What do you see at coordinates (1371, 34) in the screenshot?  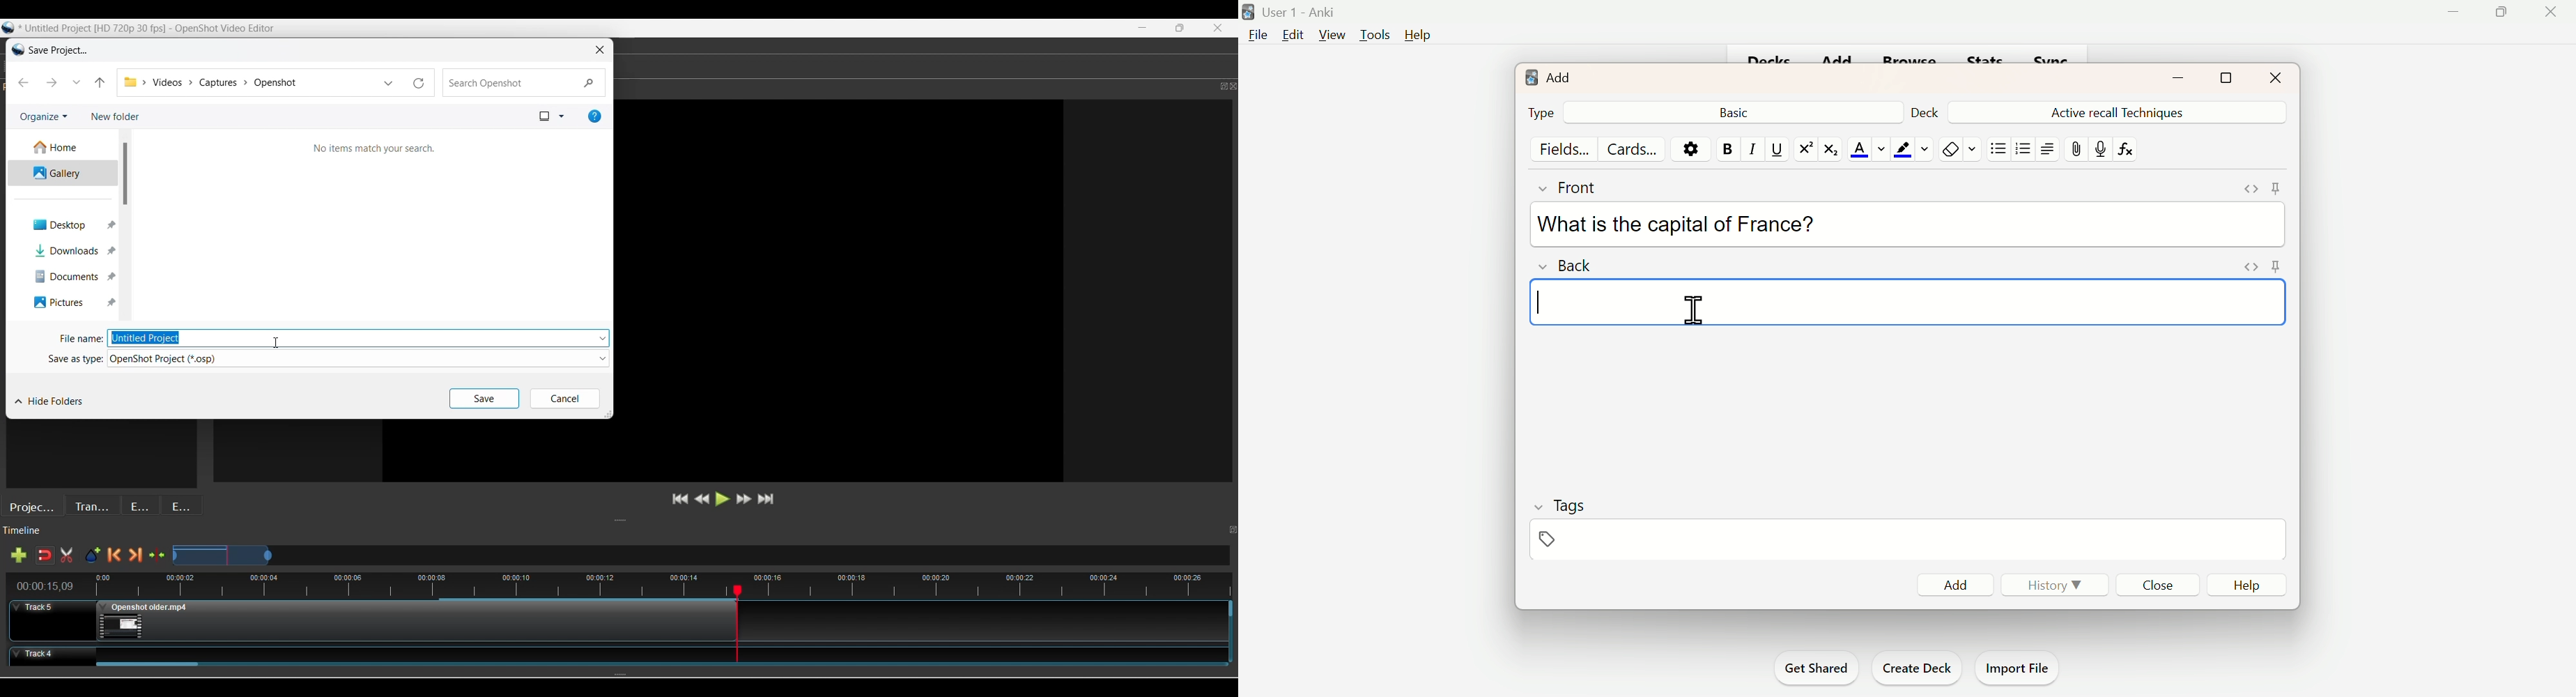 I see `Tools` at bounding box center [1371, 34].